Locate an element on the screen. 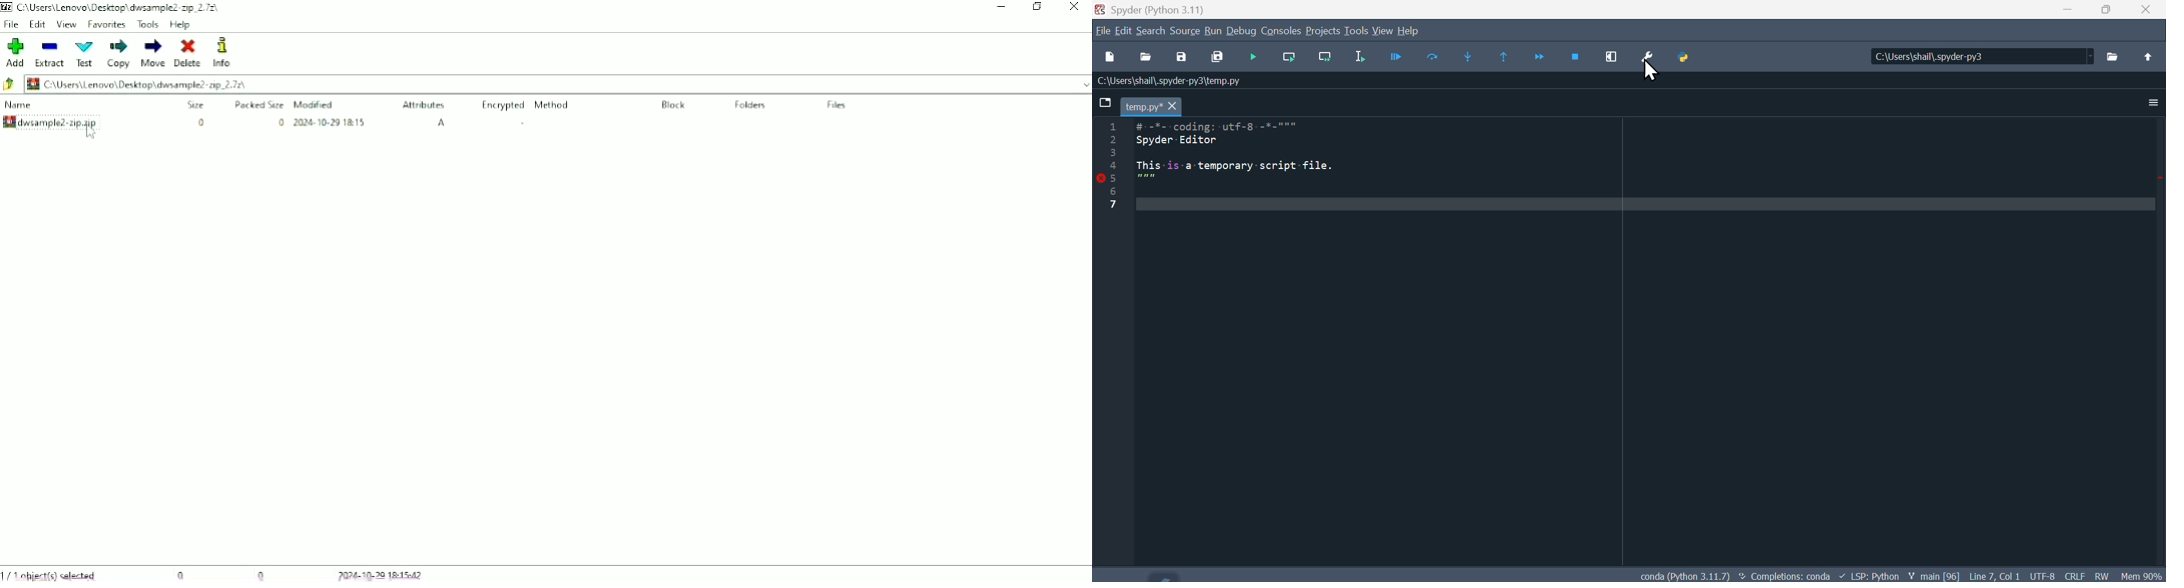 The height and width of the screenshot is (588, 2184). 1 # -%--coding: utf-8 -*-"""
> Spyder Editor

3

+ This is-a temporary -script-file.
ST

5

7 is located at coordinates (1256, 161).